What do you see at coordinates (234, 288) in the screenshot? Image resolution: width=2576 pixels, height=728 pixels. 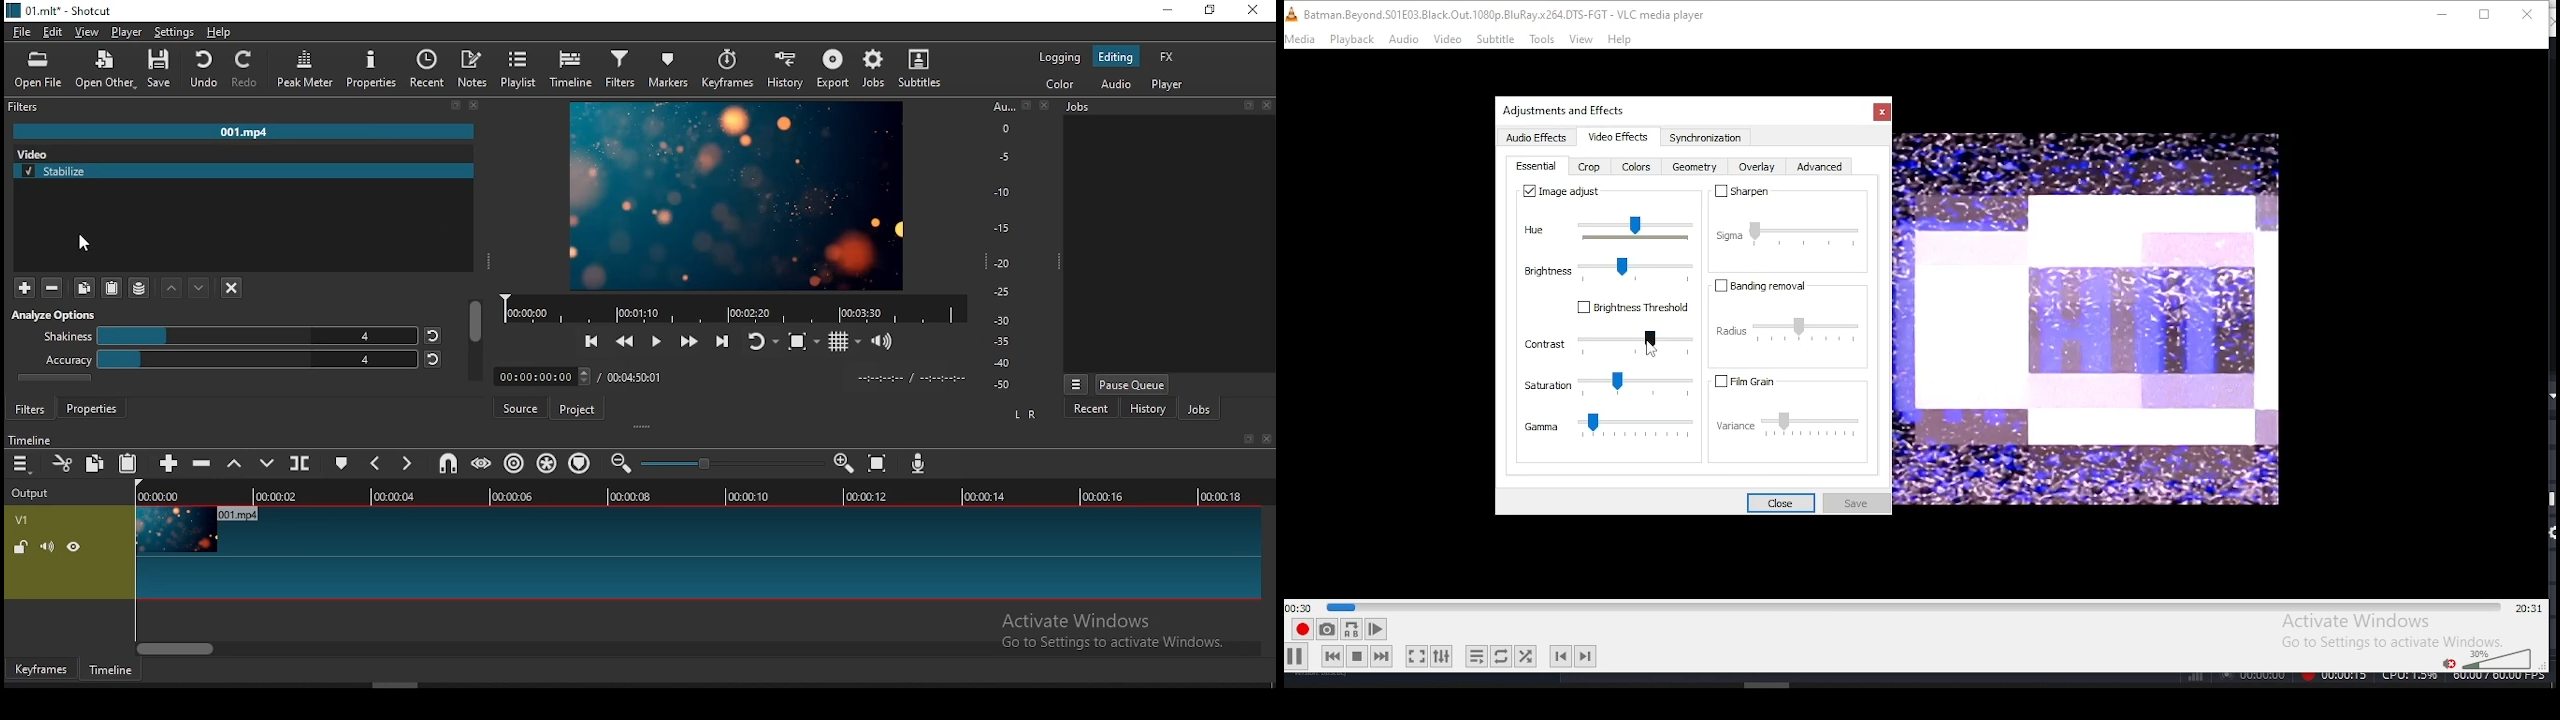 I see `close` at bounding box center [234, 288].